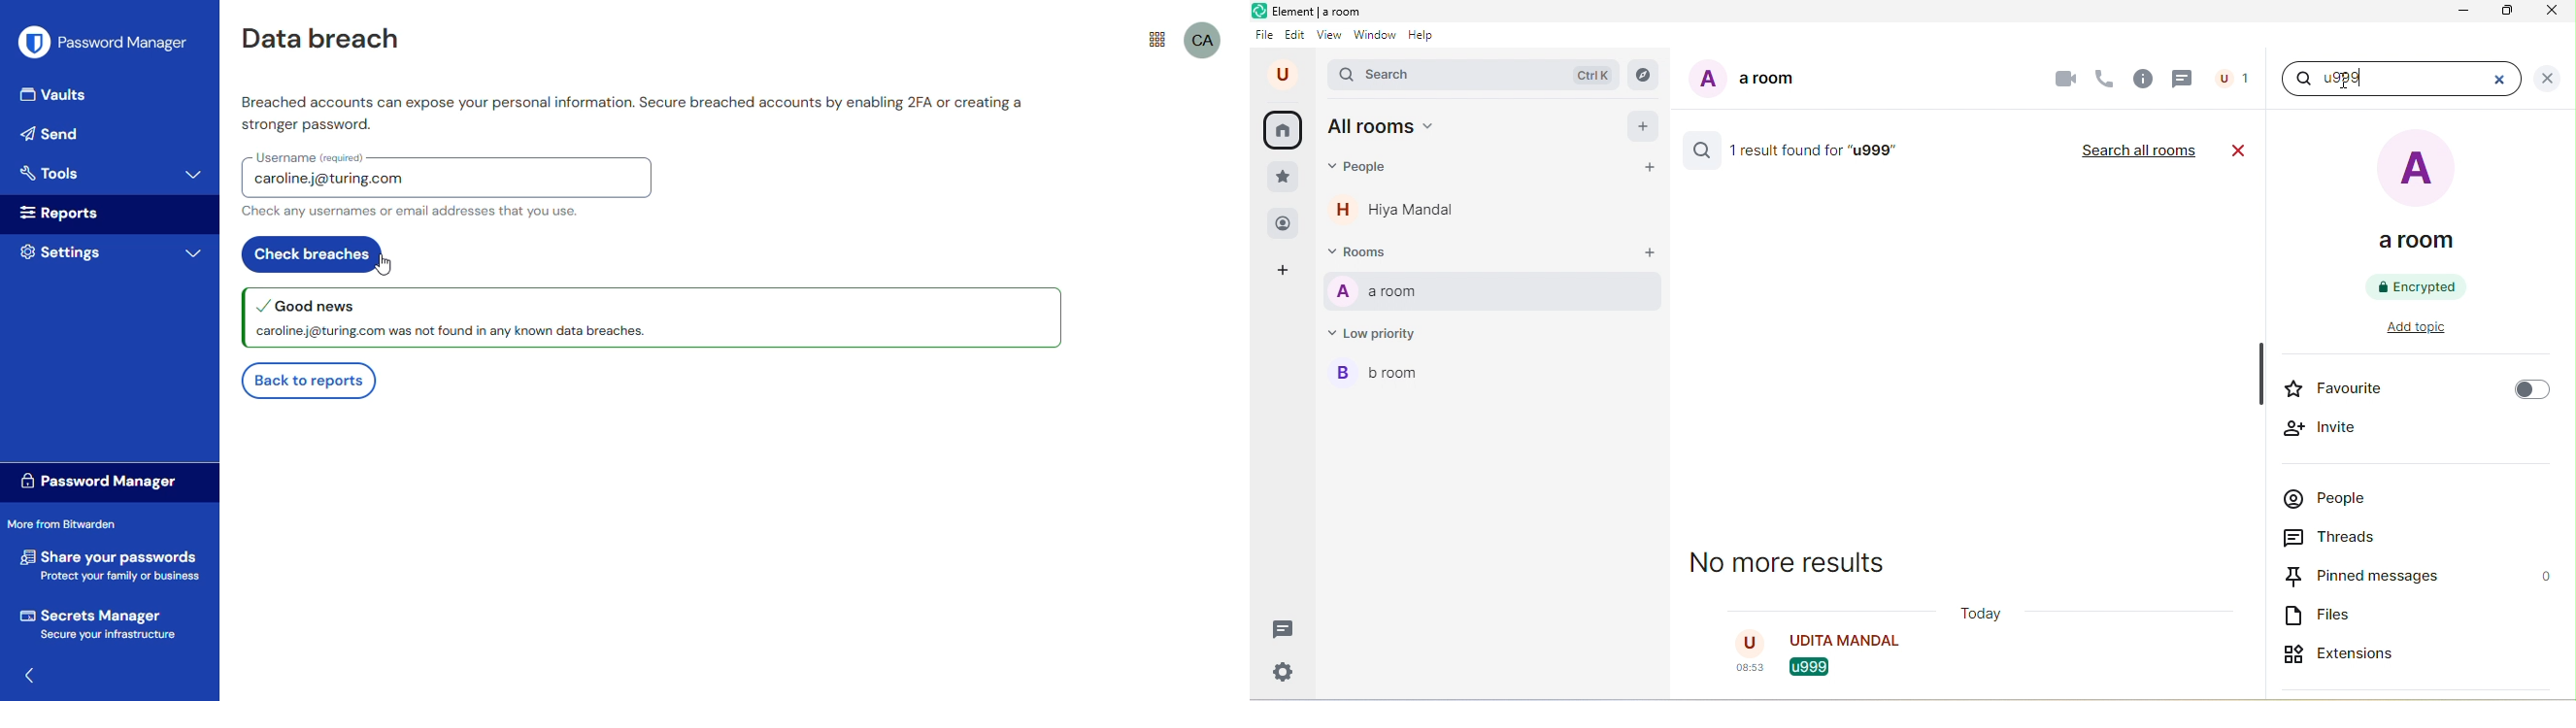  What do you see at coordinates (1386, 378) in the screenshot?
I see `b room` at bounding box center [1386, 378].